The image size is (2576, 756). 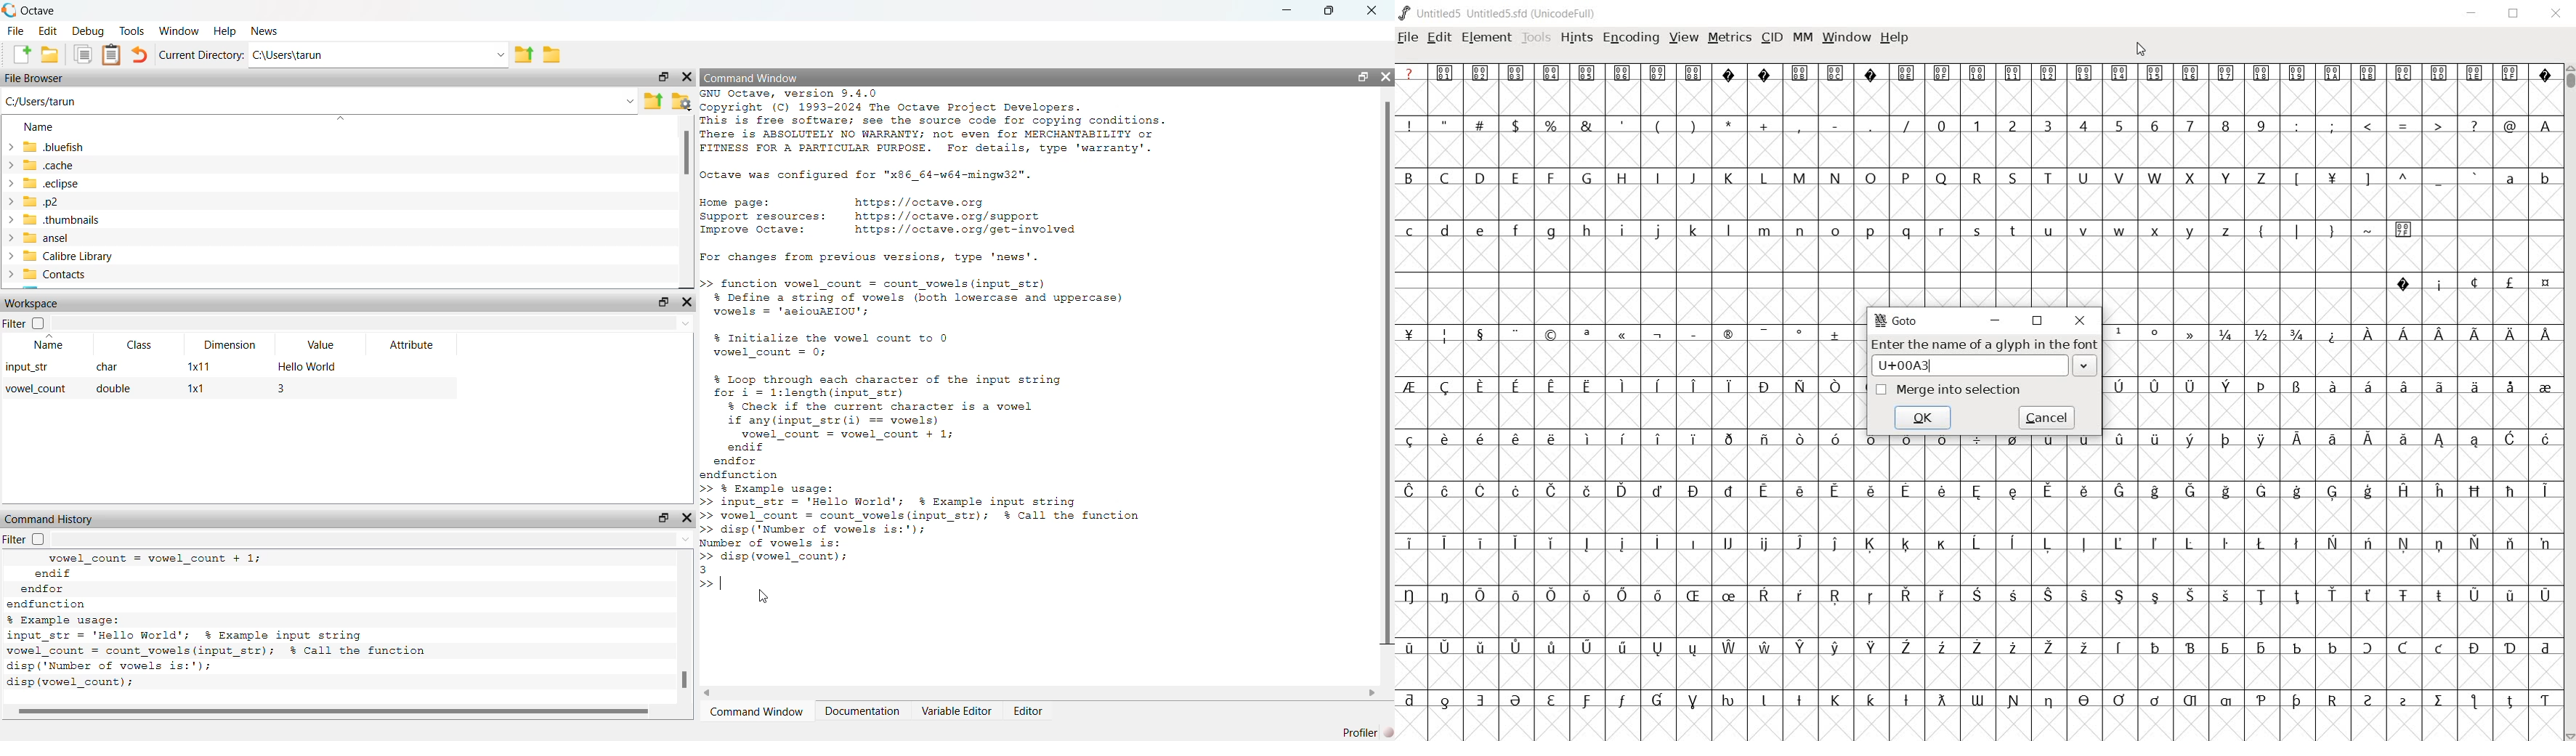 I want to click on Symbol, so click(x=2226, y=492).